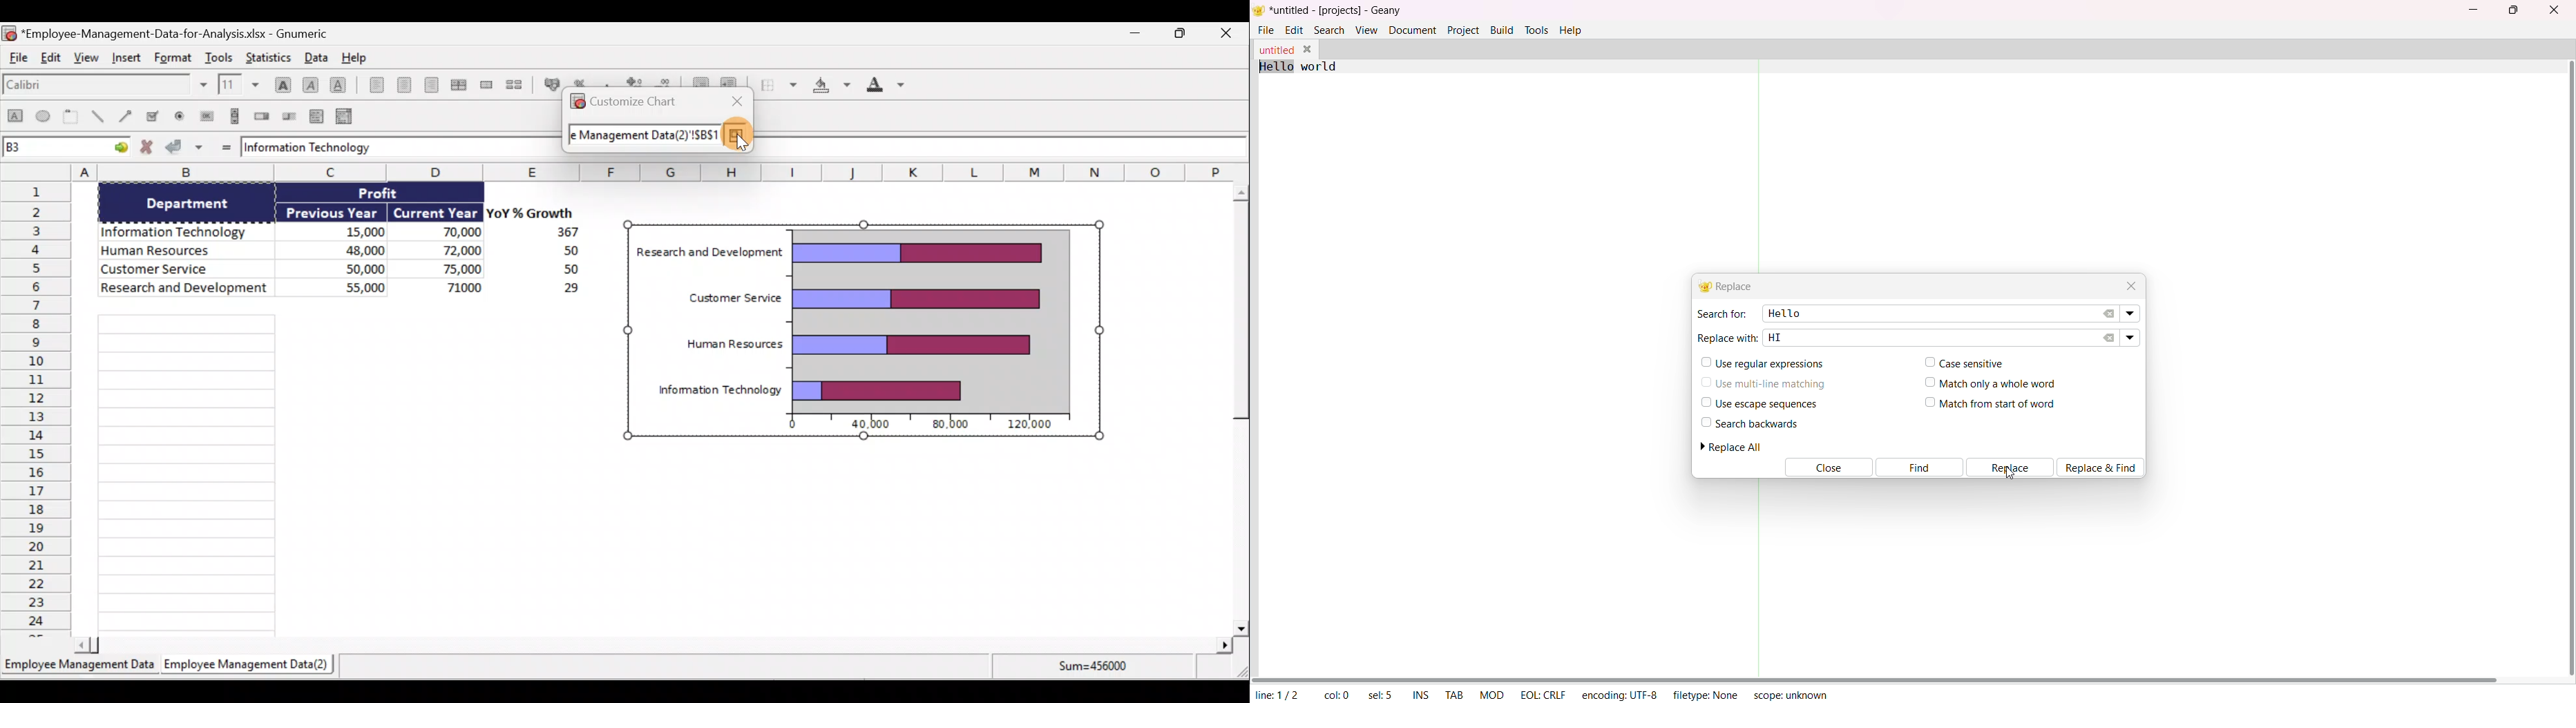 This screenshot has width=2576, height=728. I want to click on Include a thousands separator, so click(608, 83).